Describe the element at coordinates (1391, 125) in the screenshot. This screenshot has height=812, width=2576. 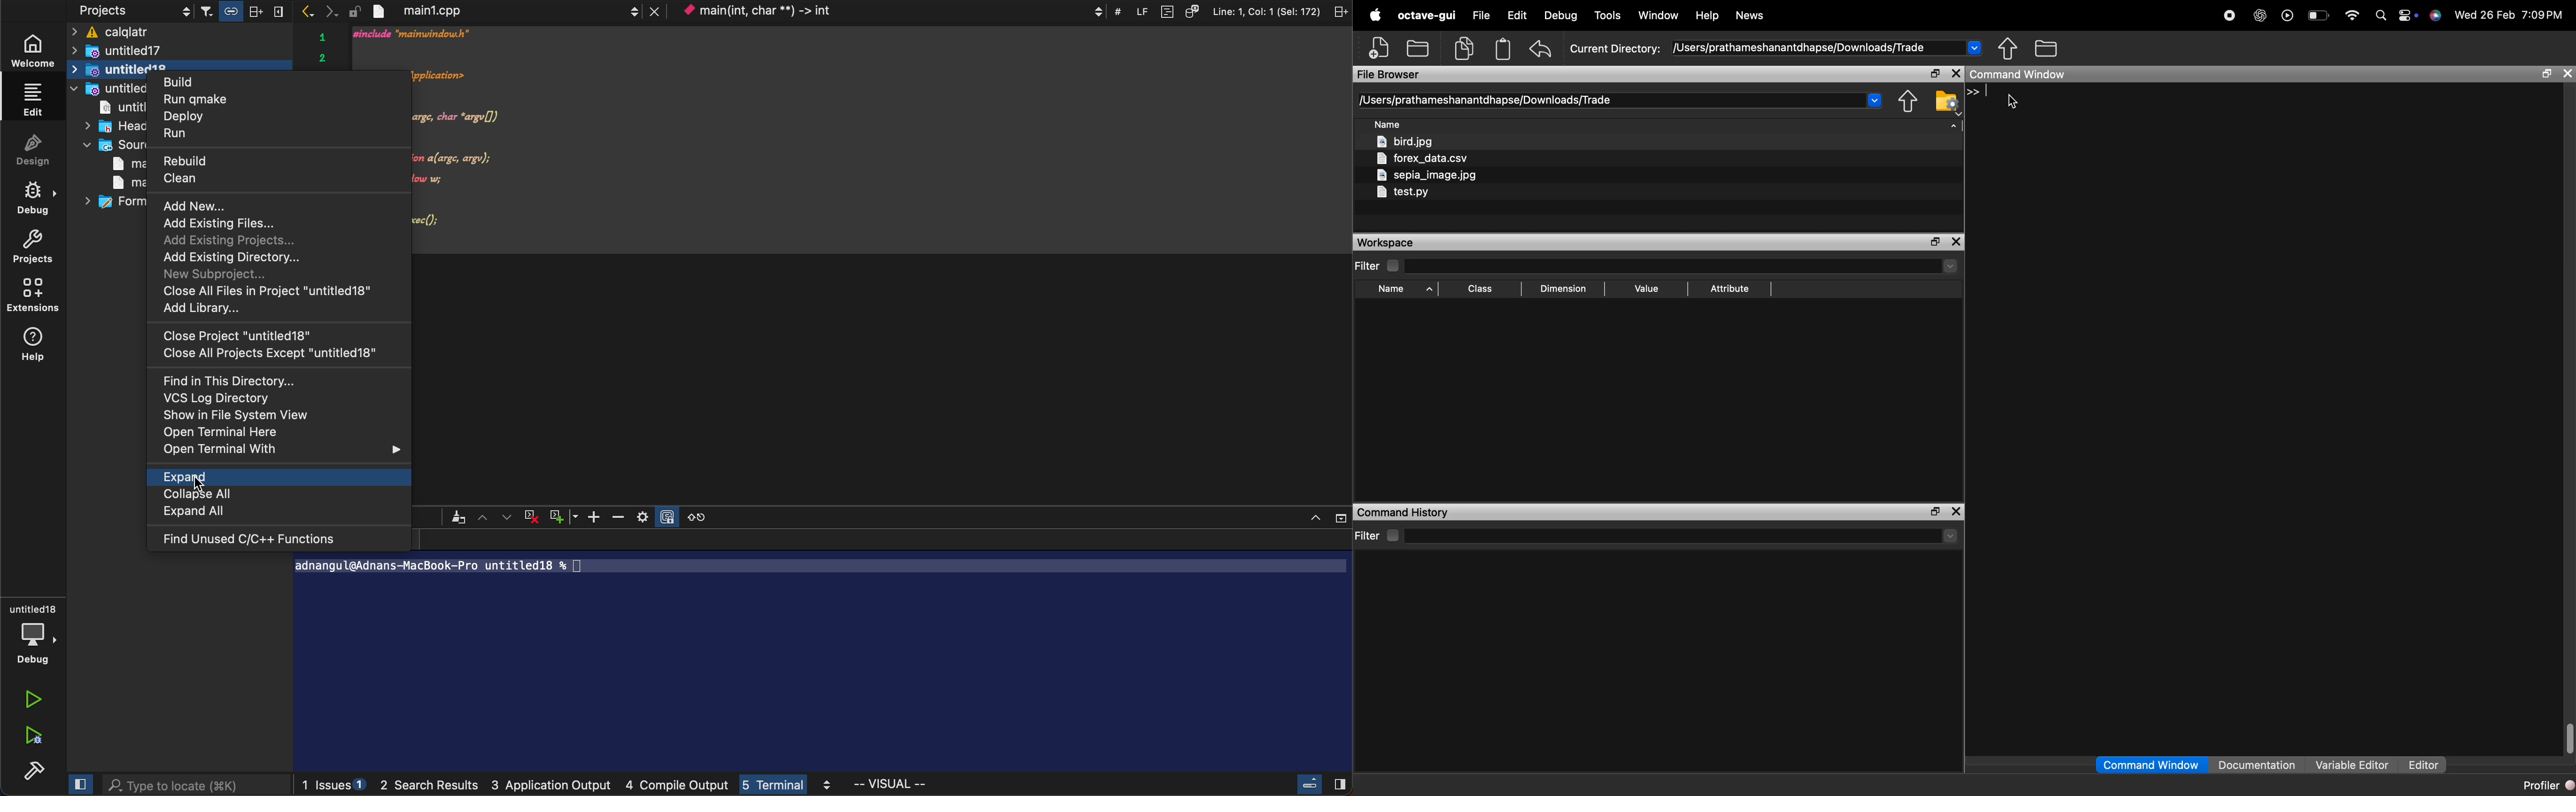
I see `sort by name` at that location.